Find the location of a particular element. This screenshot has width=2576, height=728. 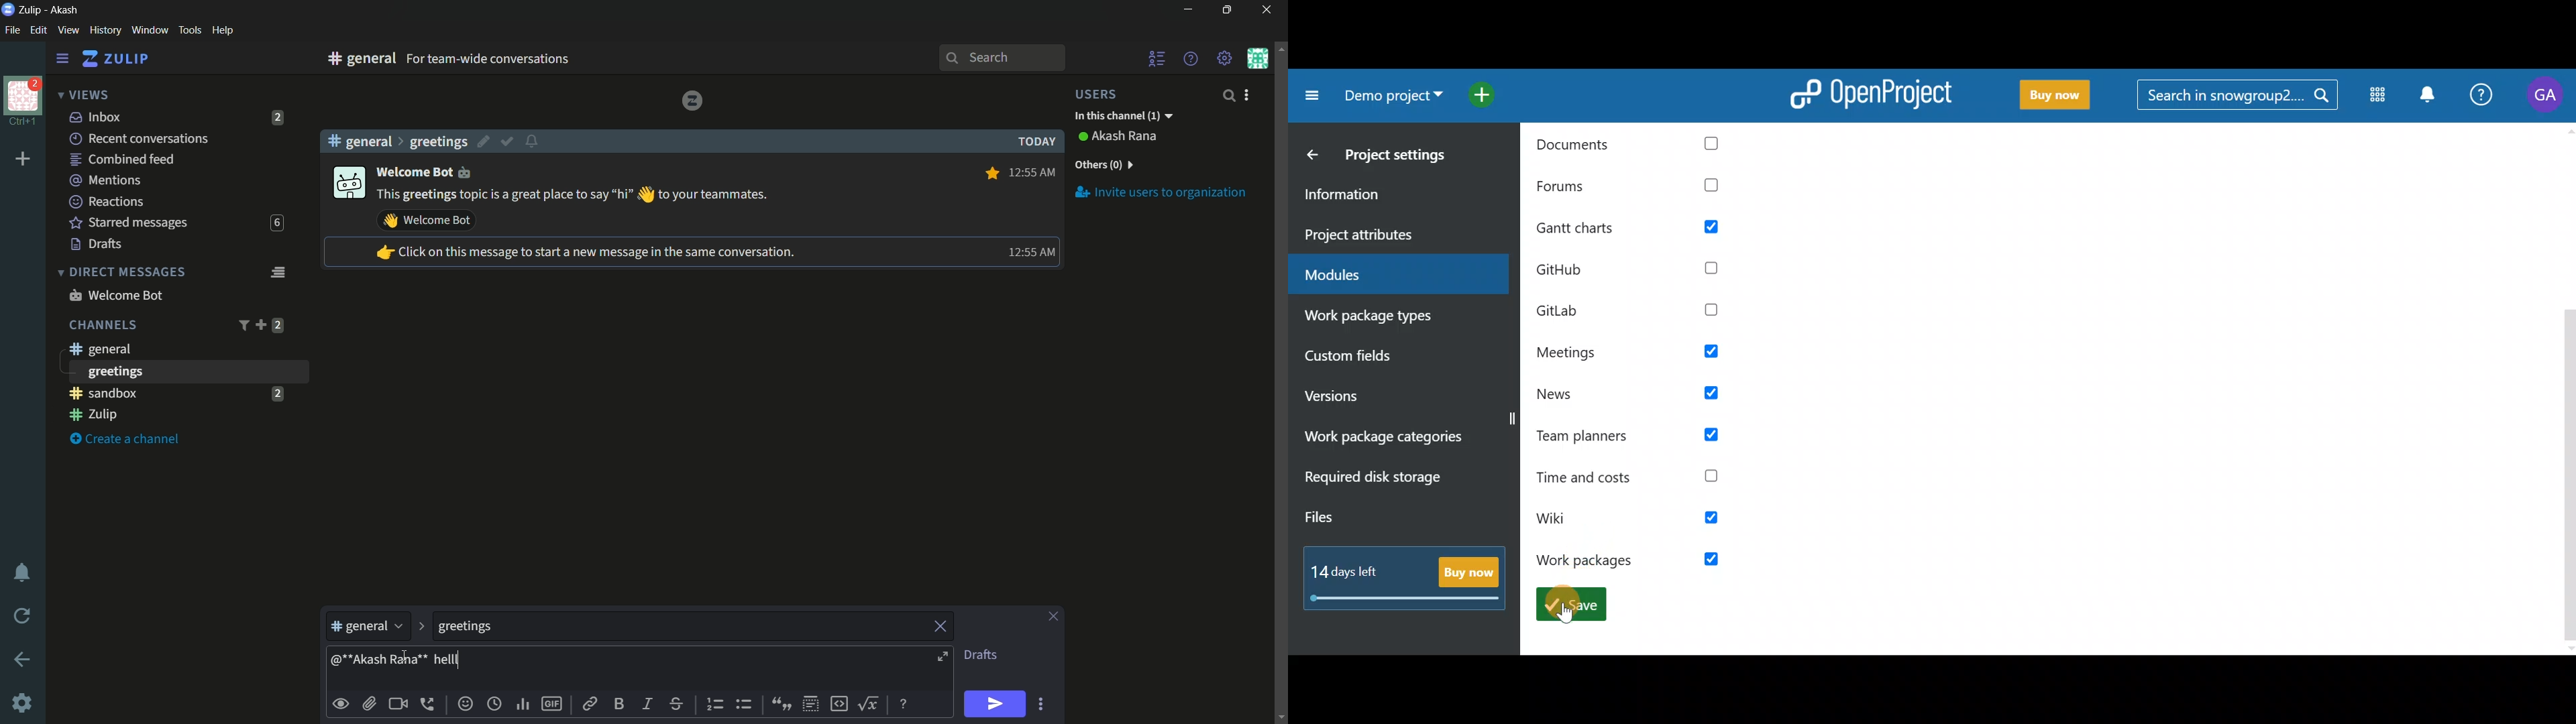

mark as resolved is located at coordinates (508, 142).